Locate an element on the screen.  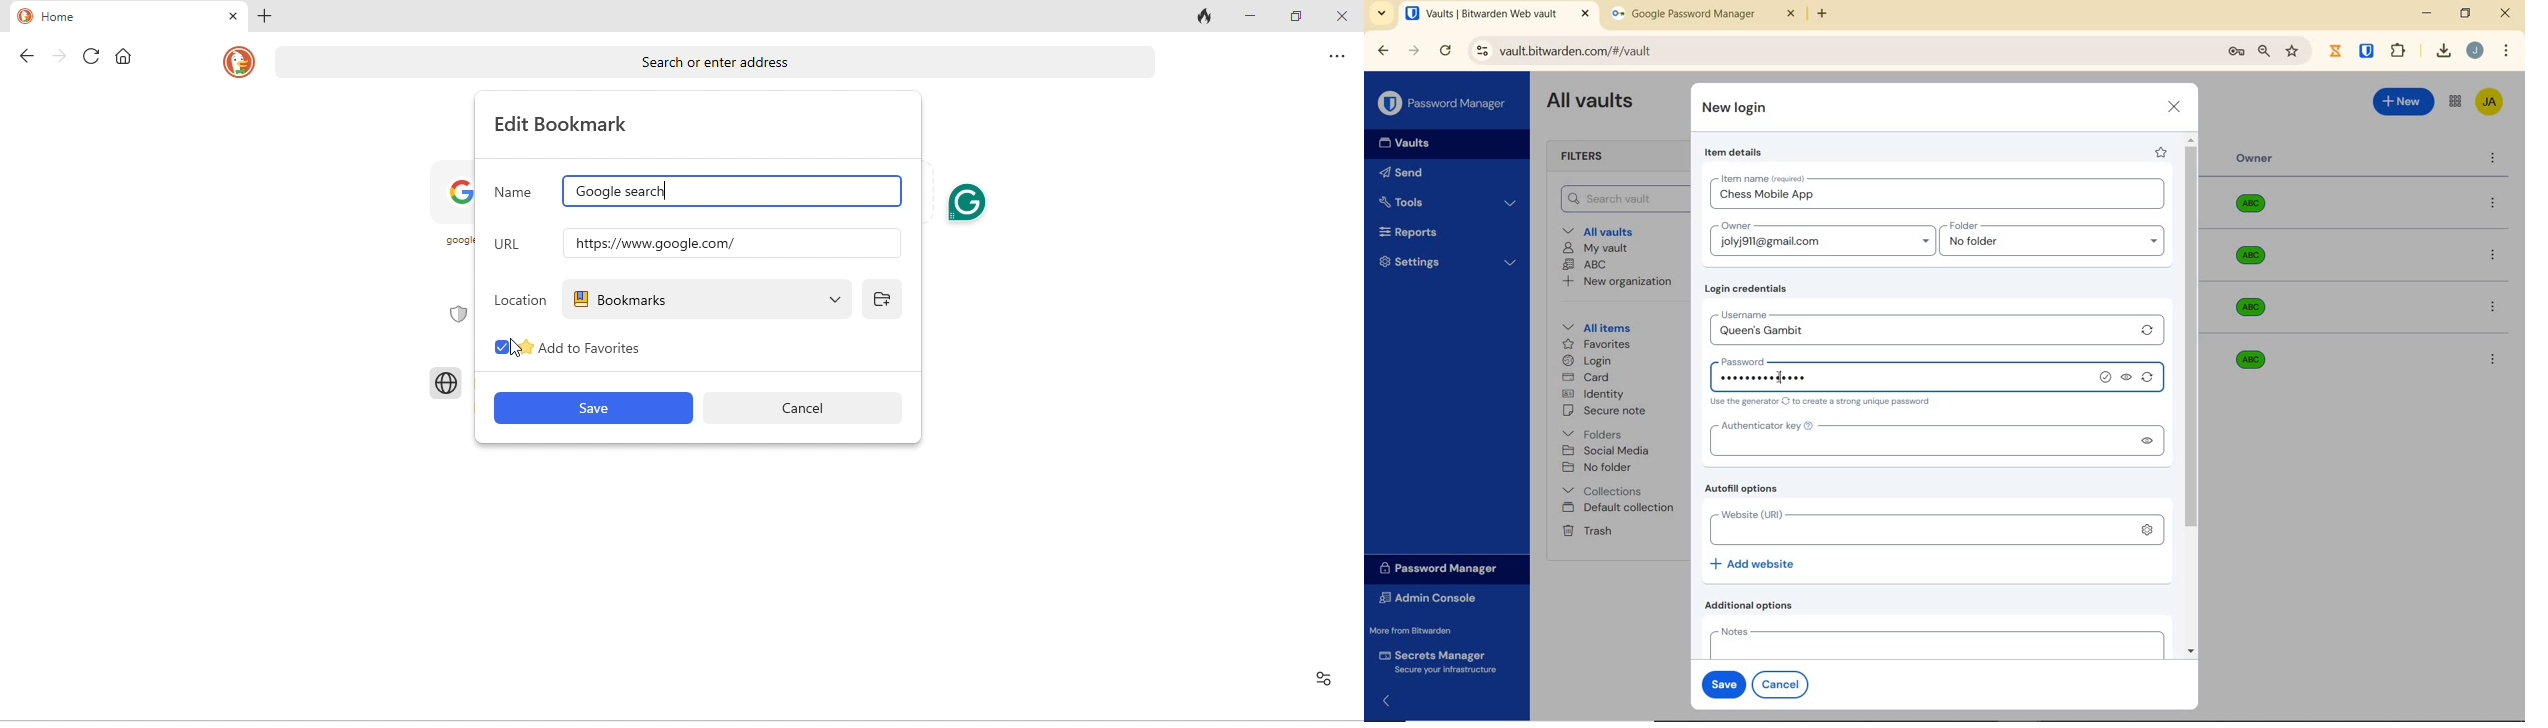
zoom is located at coordinates (2264, 51).